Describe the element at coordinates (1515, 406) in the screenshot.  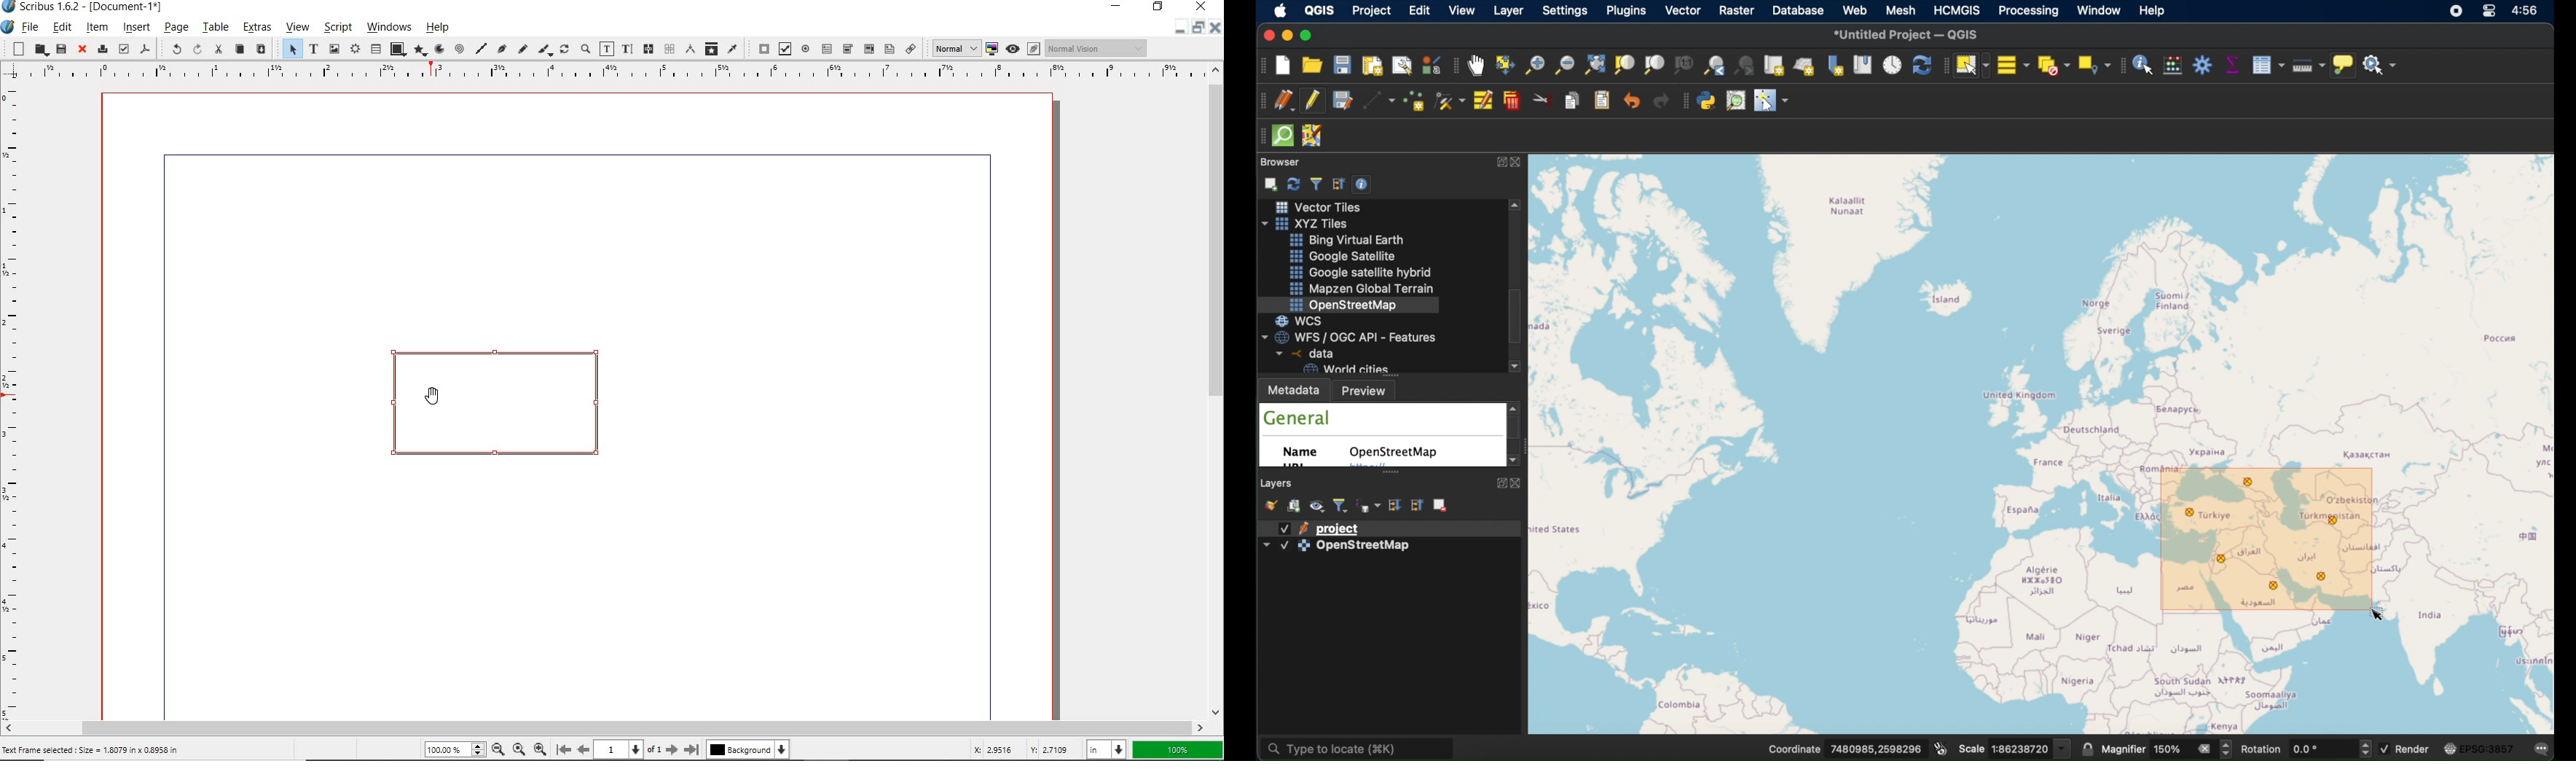
I see `scroll up arrow` at that location.